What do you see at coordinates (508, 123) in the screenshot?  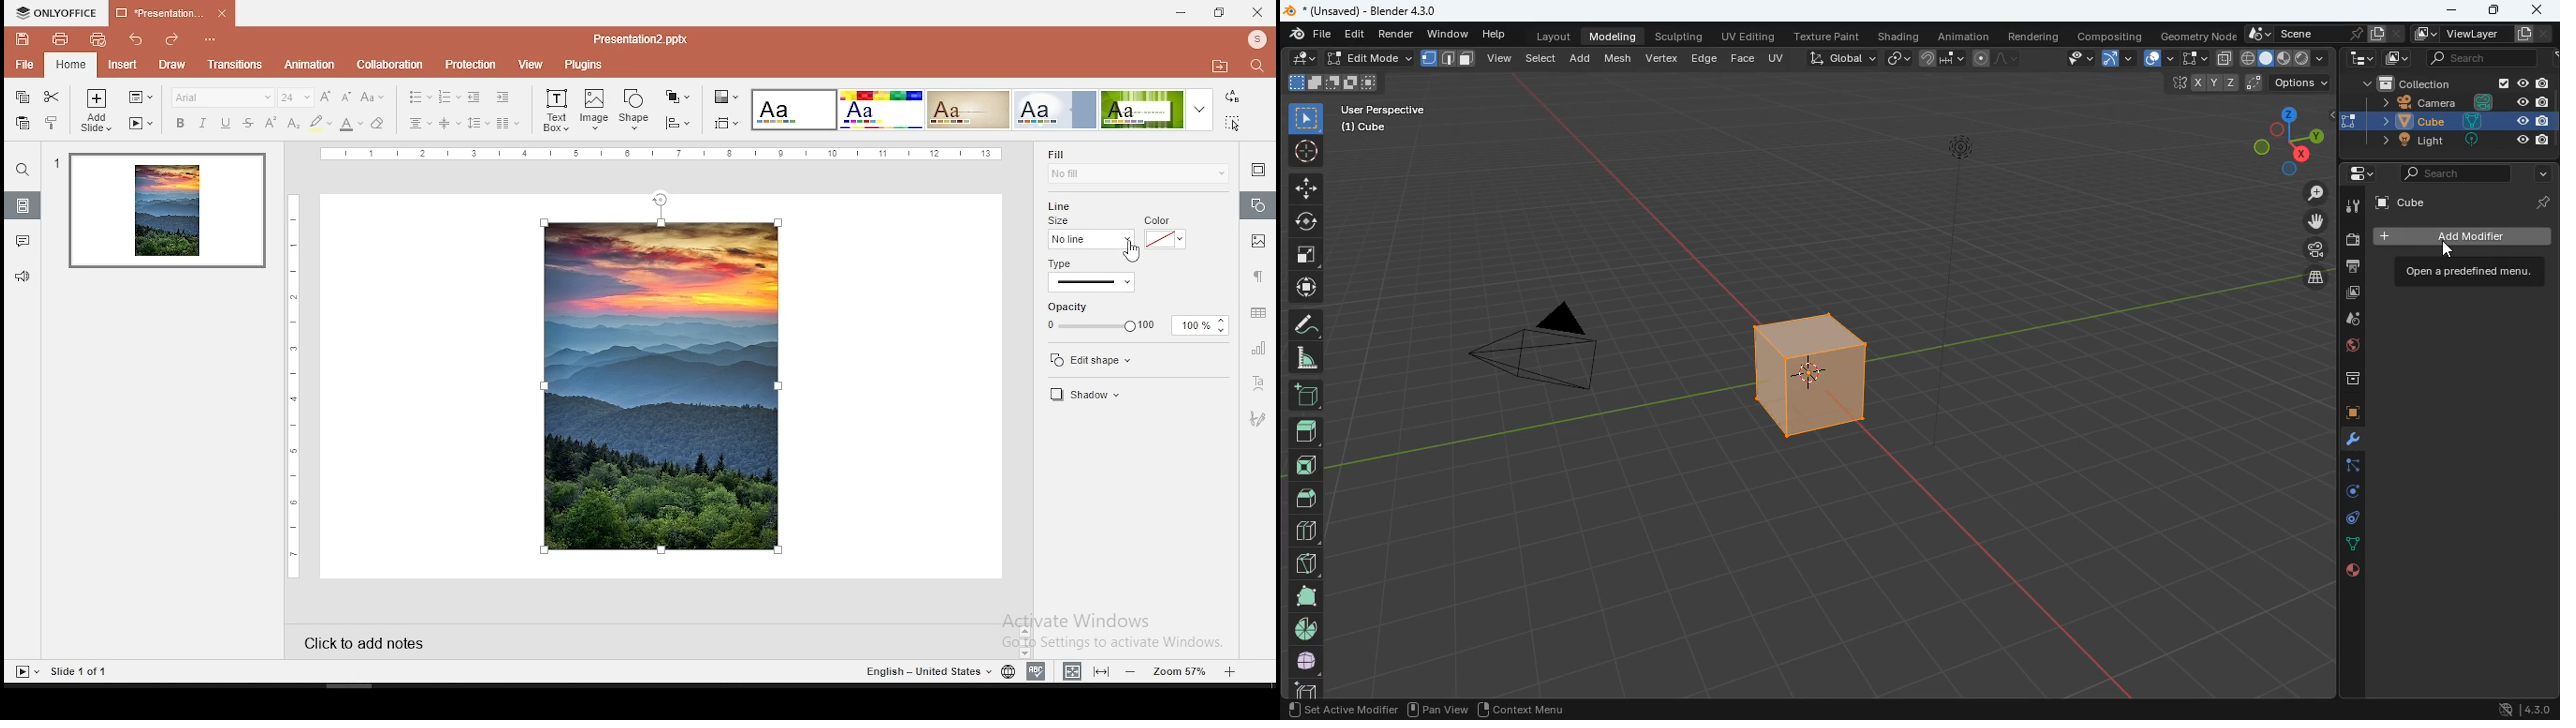 I see `columns` at bounding box center [508, 123].